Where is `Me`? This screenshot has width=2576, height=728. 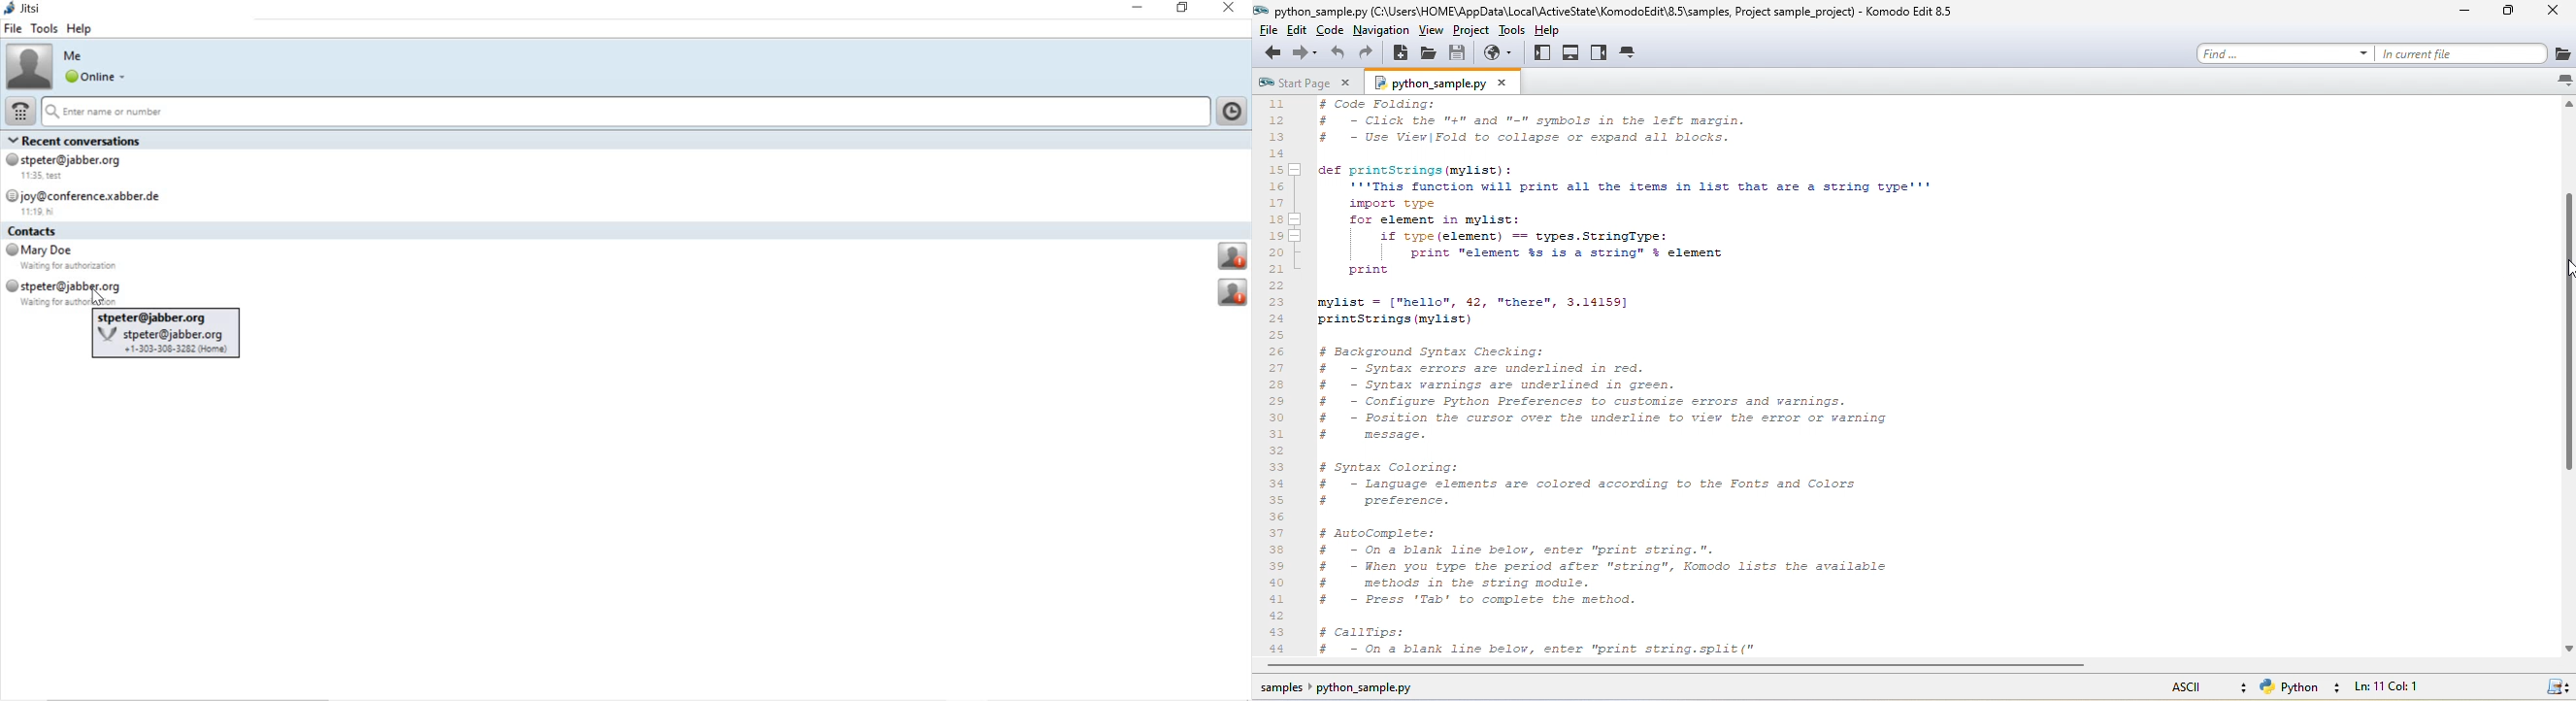 Me is located at coordinates (76, 56).